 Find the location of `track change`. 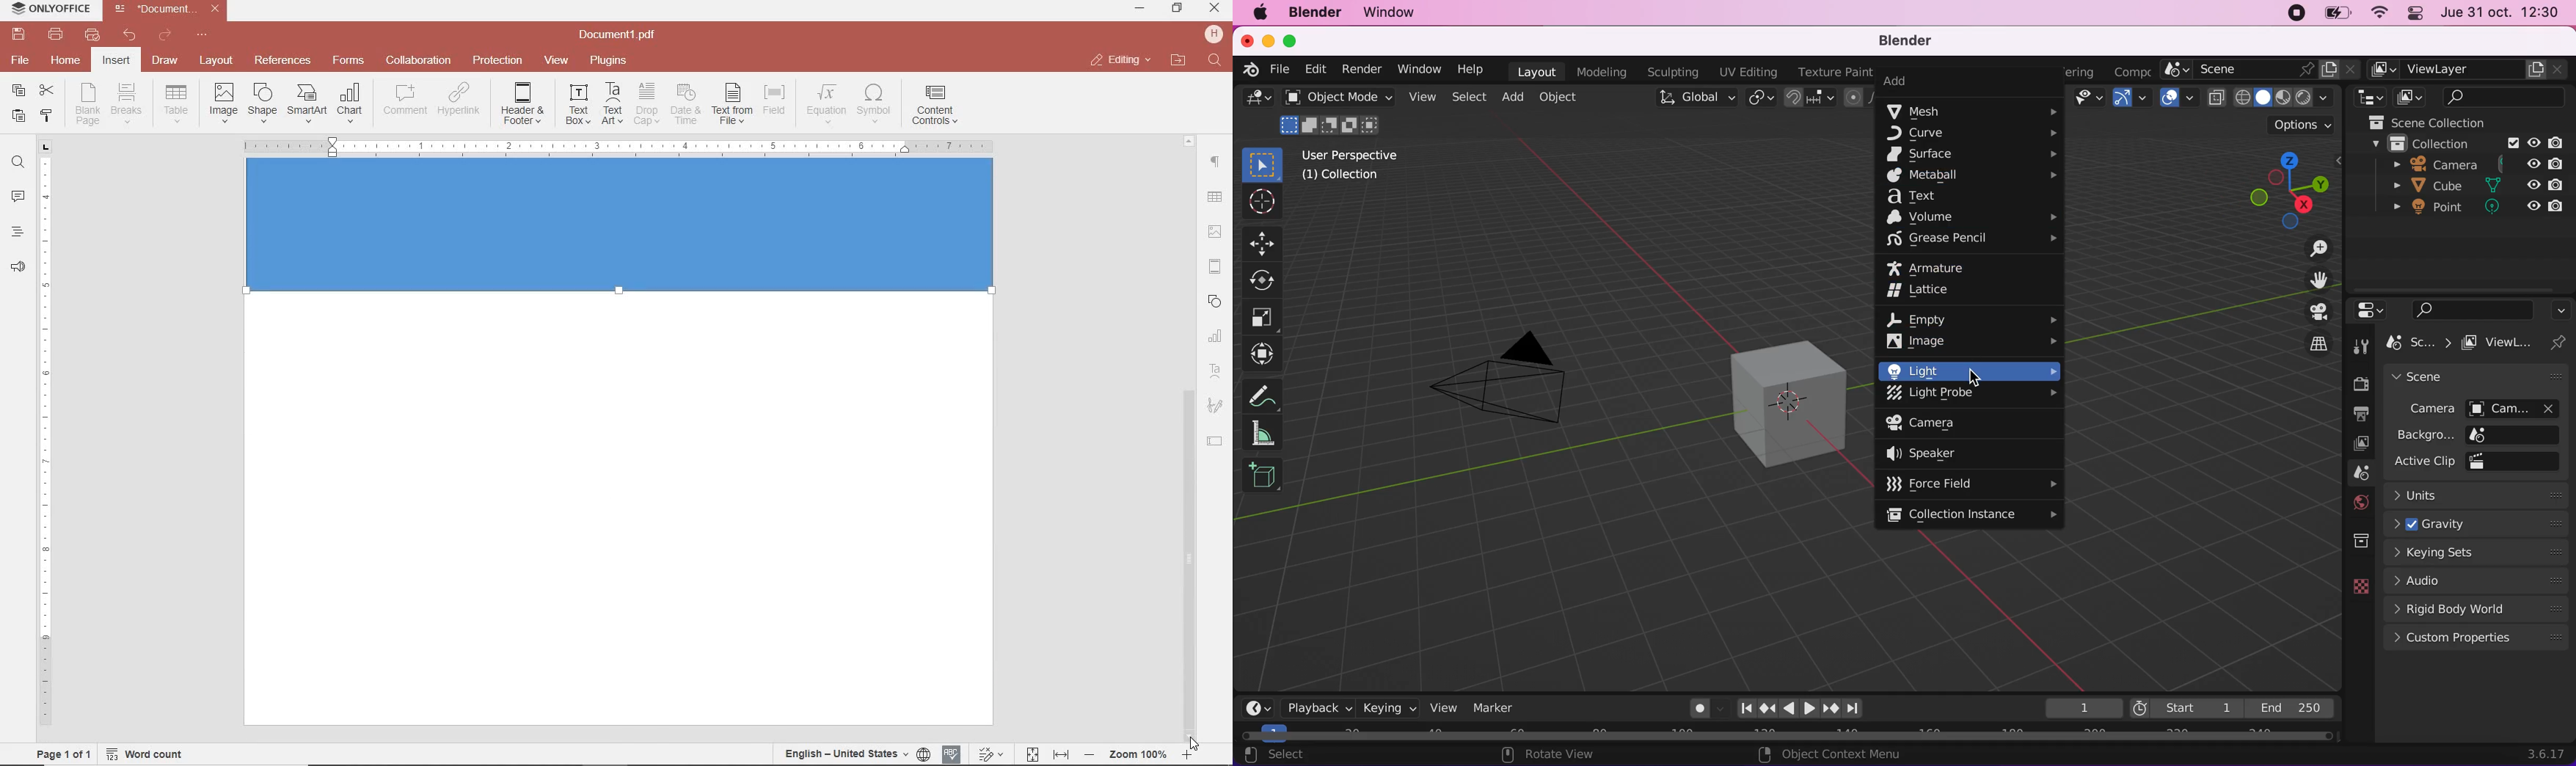

track change is located at coordinates (989, 755).